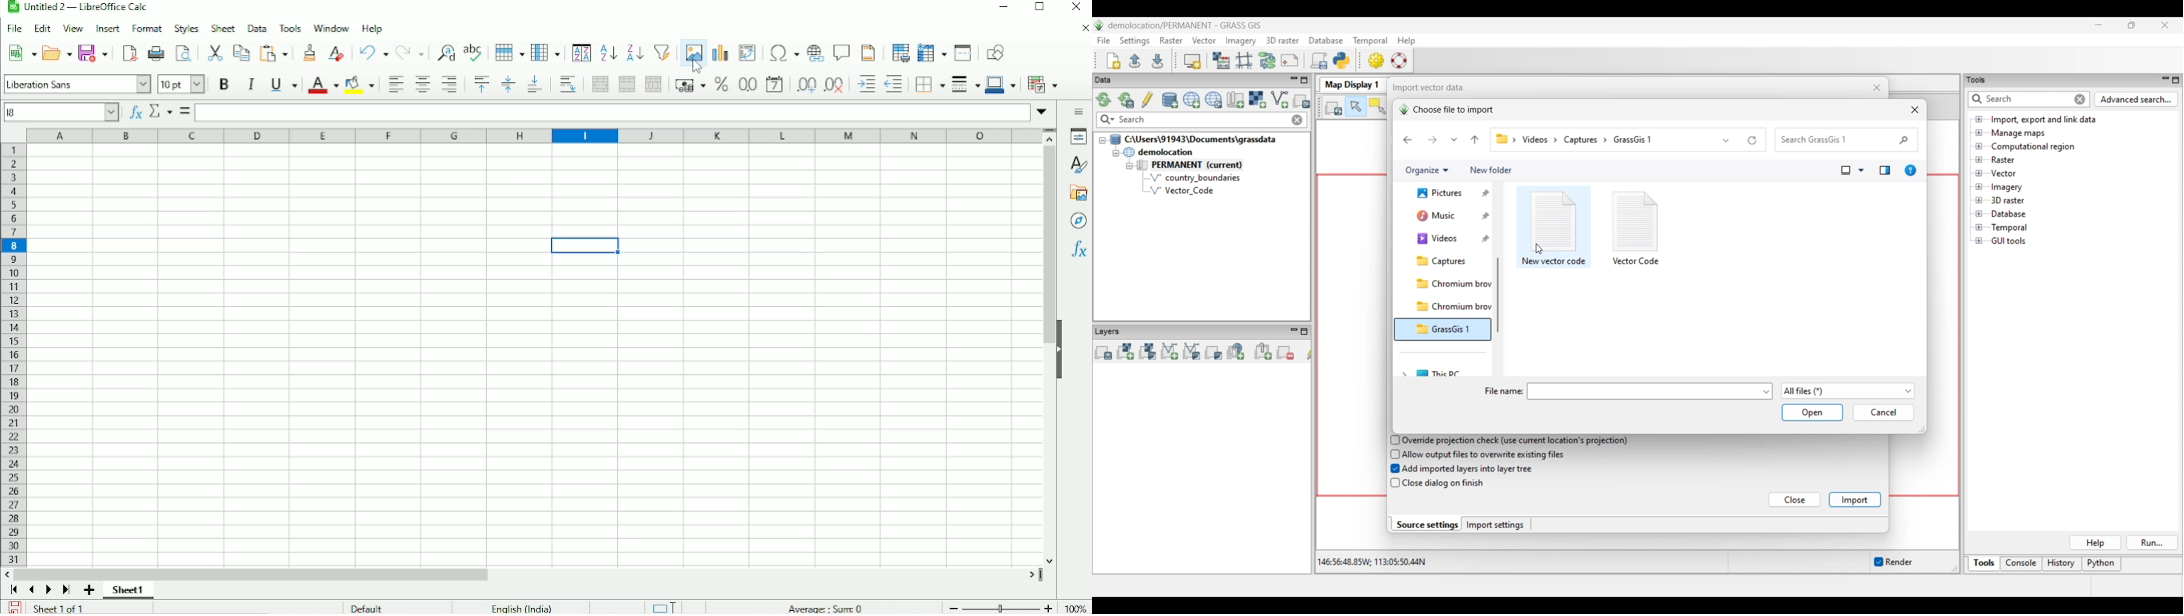 Image resolution: width=2184 pixels, height=616 pixels. Describe the element at coordinates (1078, 113) in the screenshot. I see `Sidebar  settings` at that location.